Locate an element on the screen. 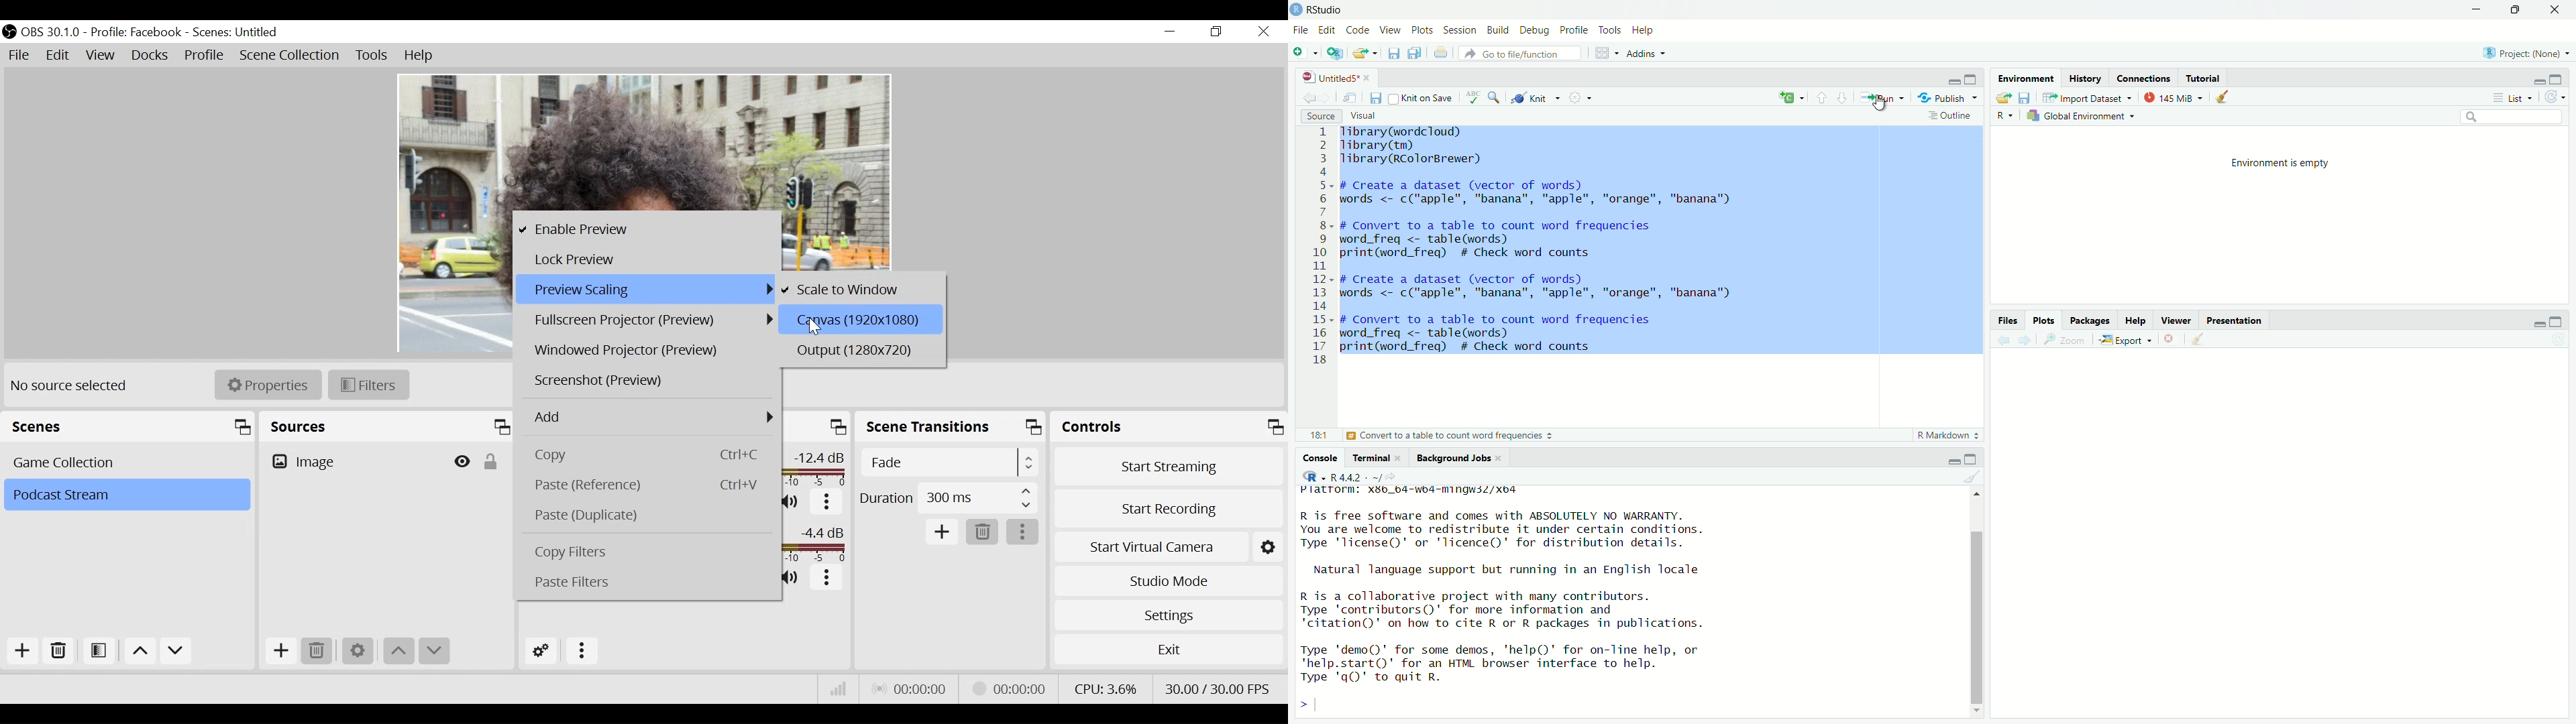 Image resolution: width=2576 pixels, height=728 pixels. Hide/Display is located at coordinates (460, 463).